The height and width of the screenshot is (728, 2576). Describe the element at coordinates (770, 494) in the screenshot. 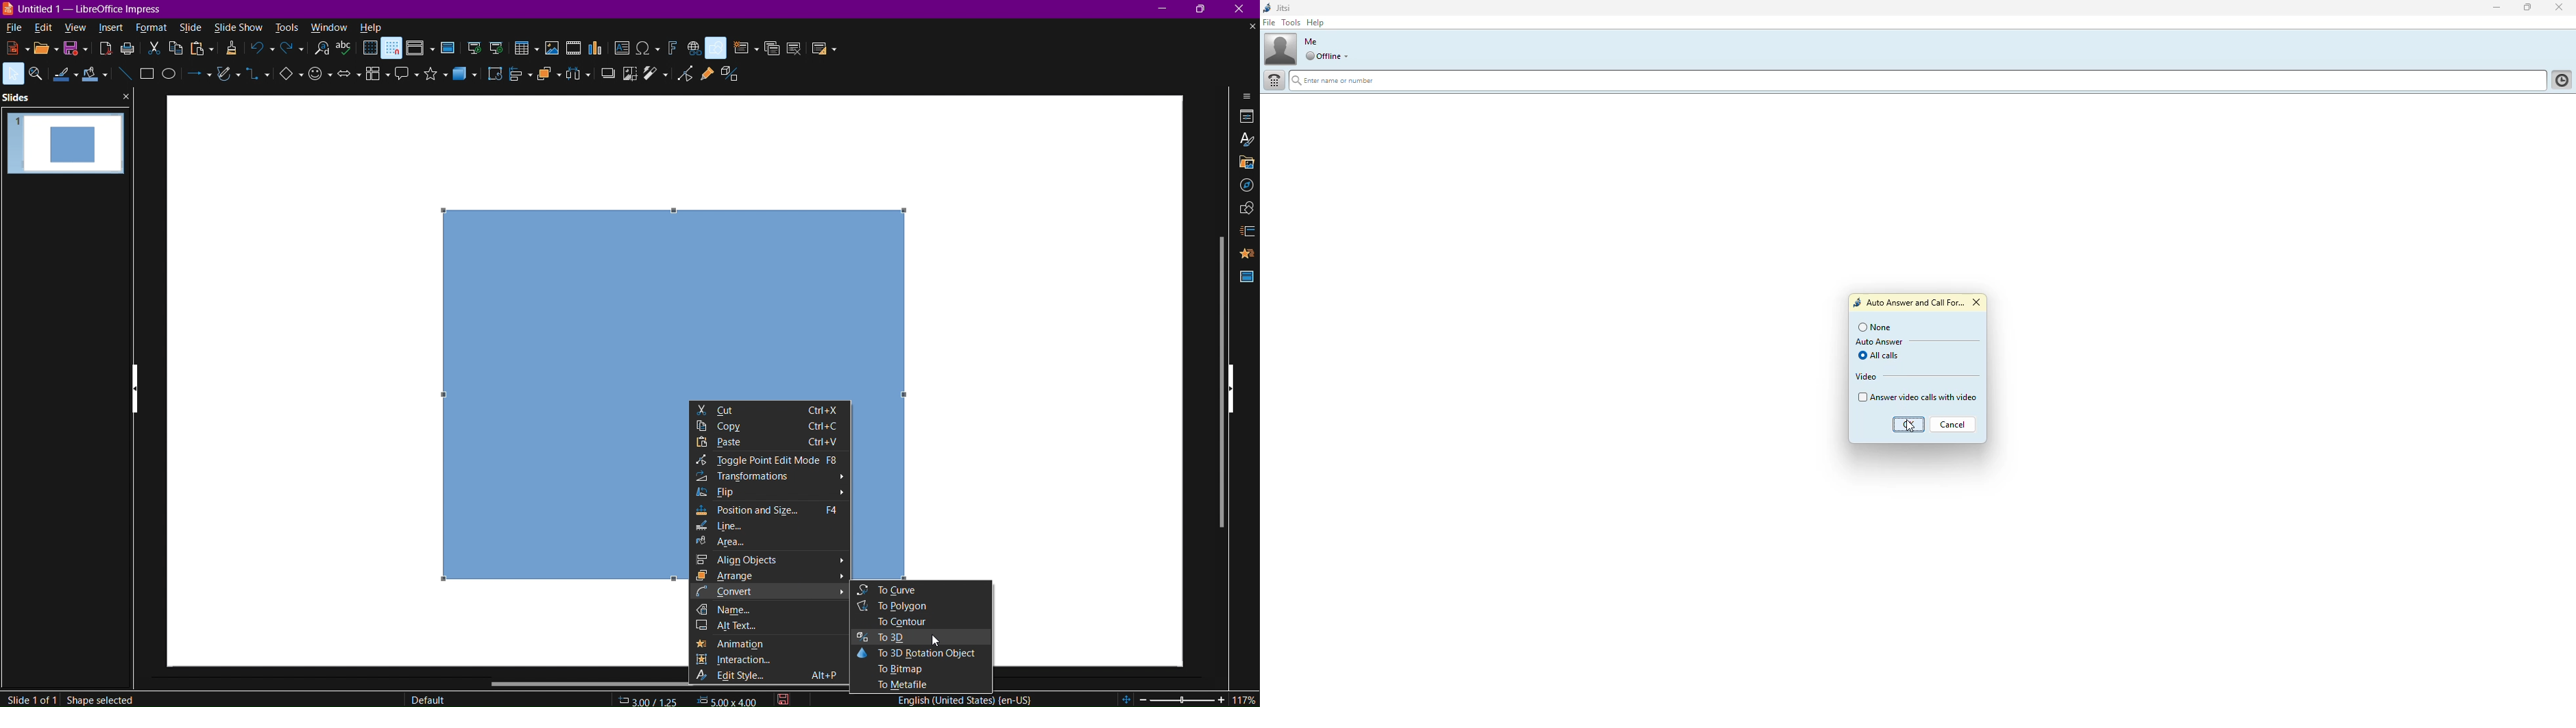

I see `Flip` at that location.